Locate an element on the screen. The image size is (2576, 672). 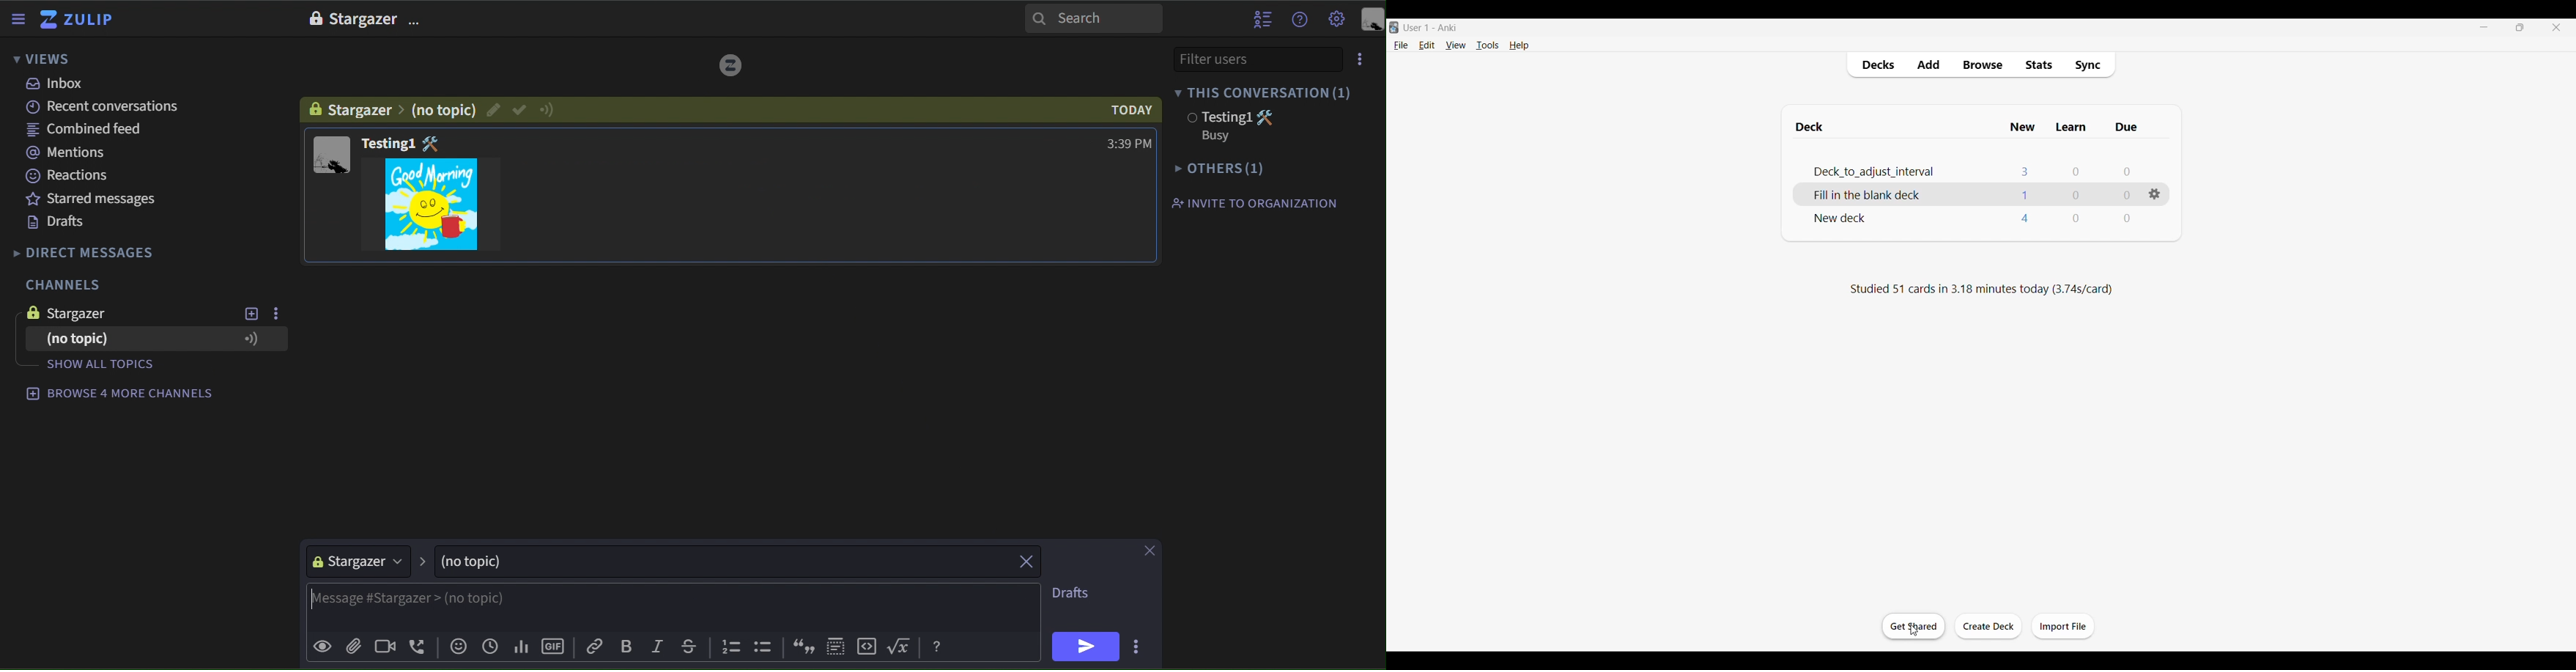
0 is located at coordinates (2125, 195).